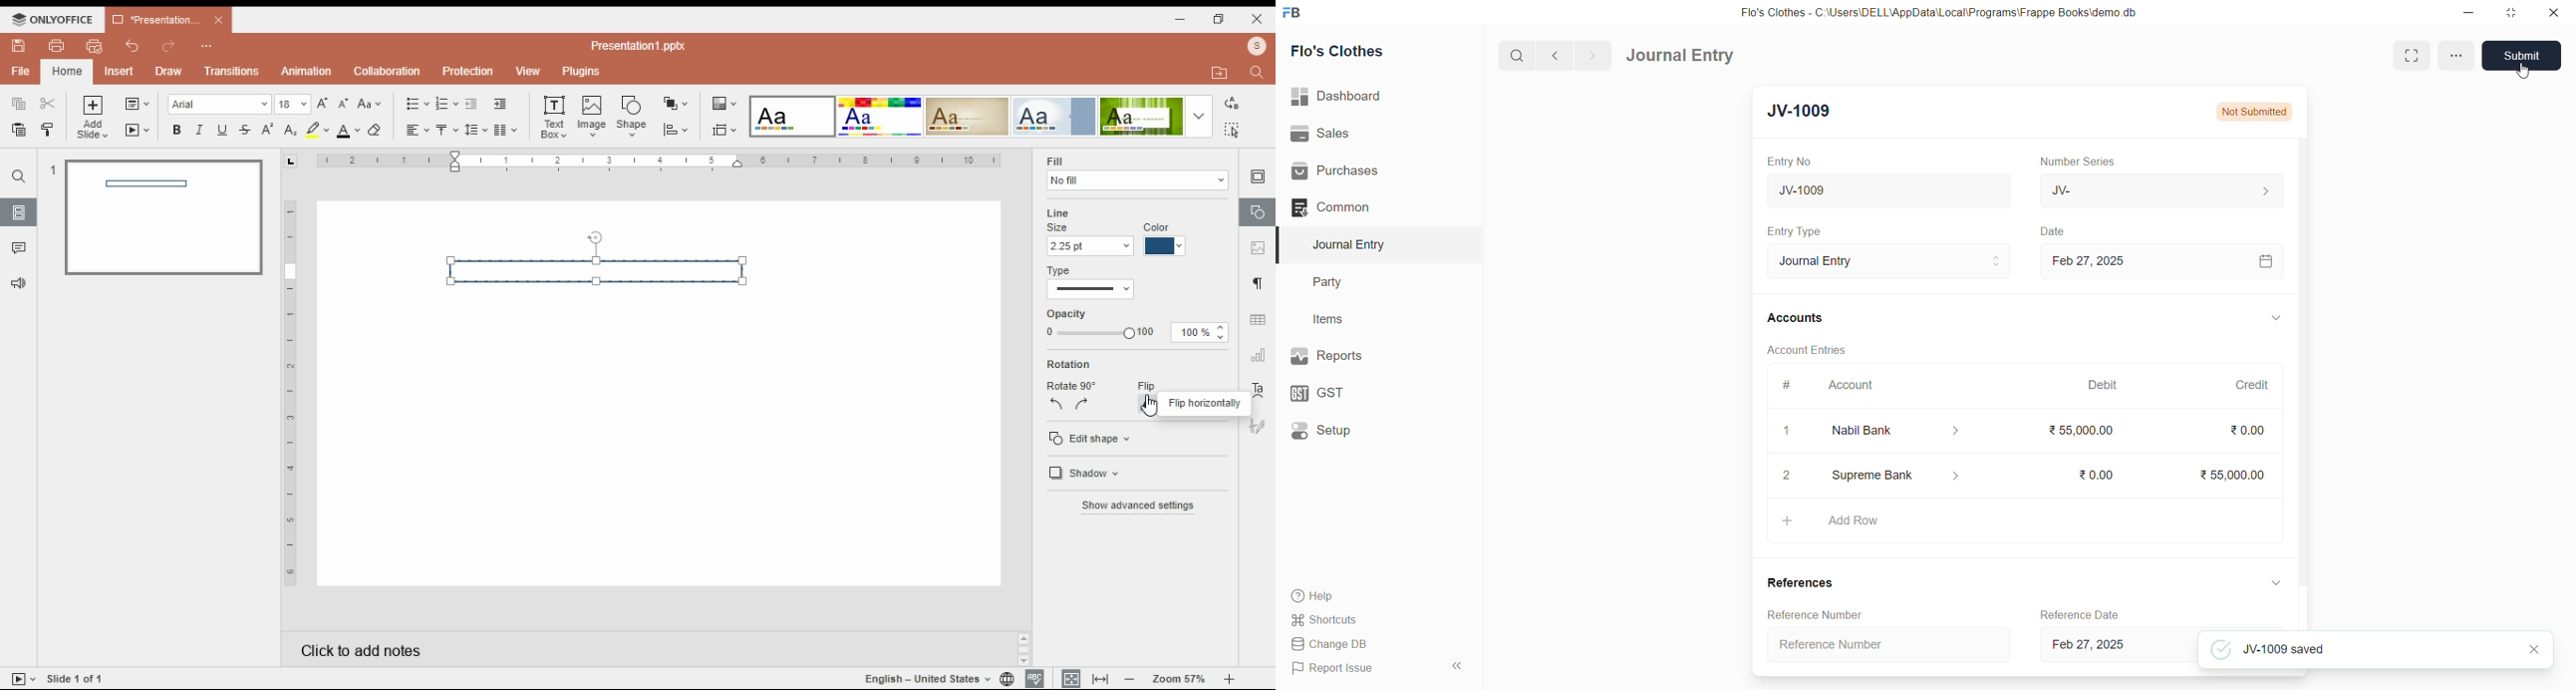  Describe the element at coordinates (20, 129) in the screenshot. I see `paste` at that location.